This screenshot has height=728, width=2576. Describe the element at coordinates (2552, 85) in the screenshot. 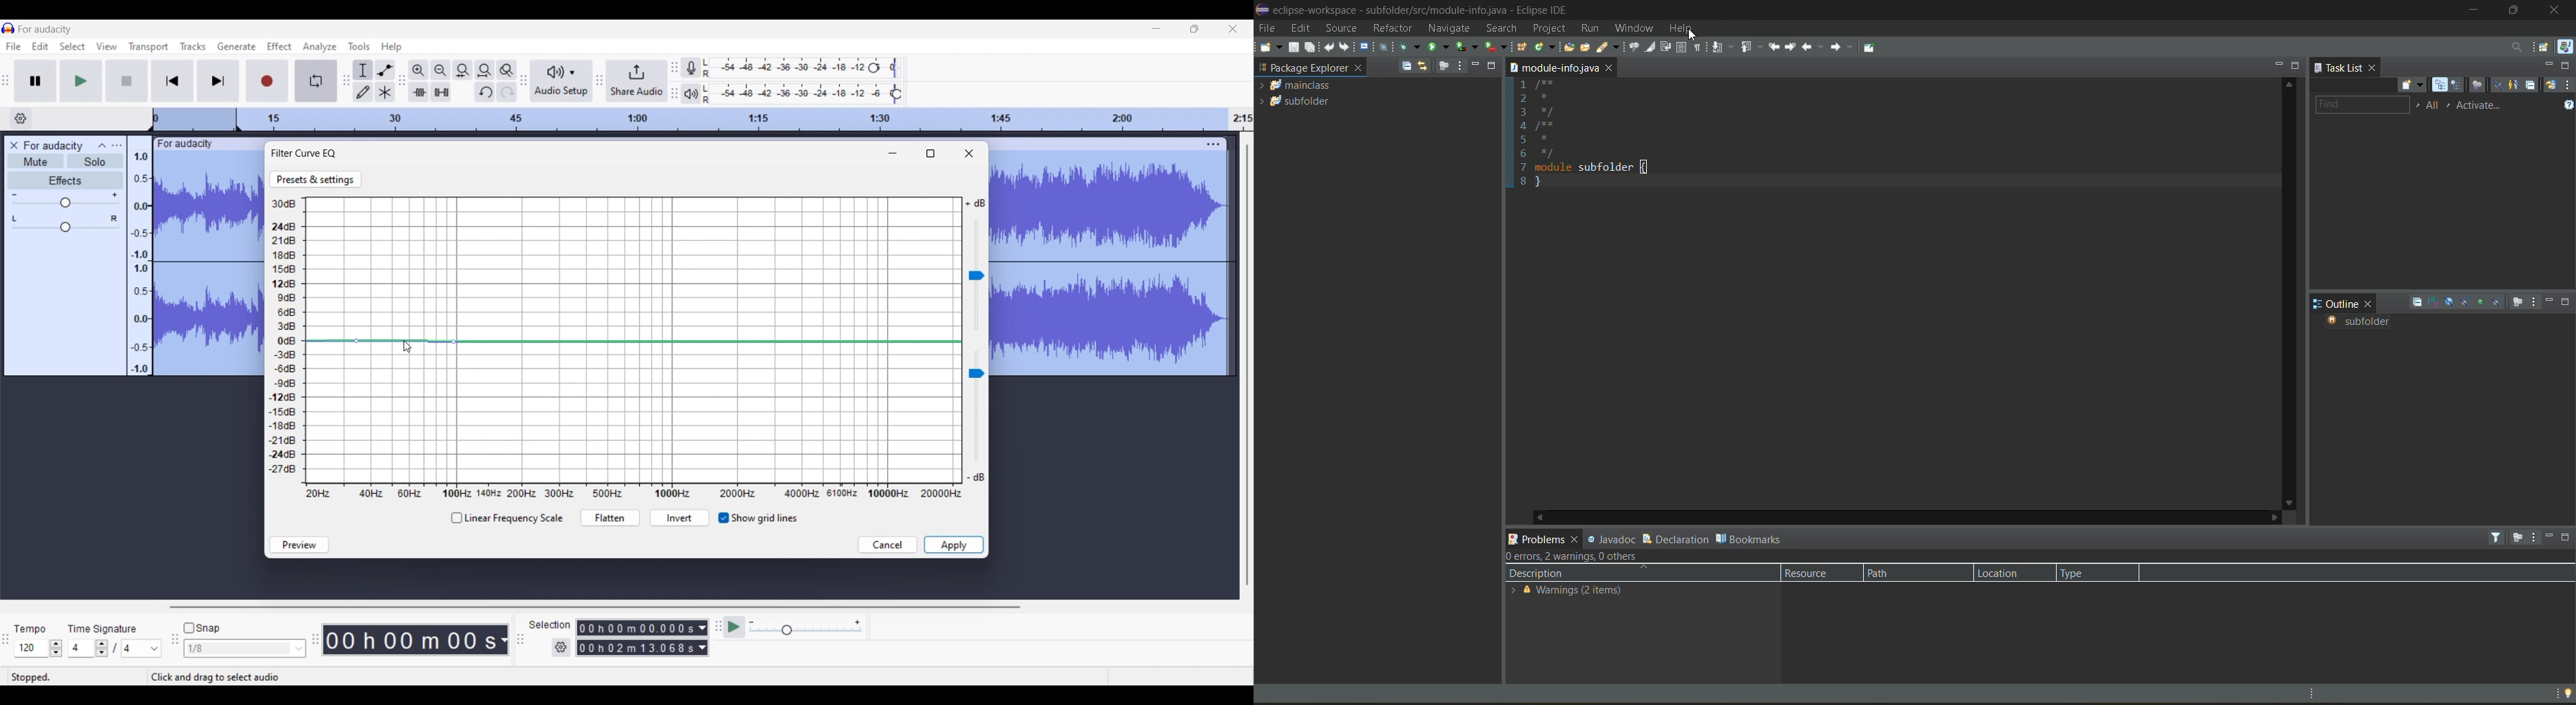

I see `synchronize changed` at that location.